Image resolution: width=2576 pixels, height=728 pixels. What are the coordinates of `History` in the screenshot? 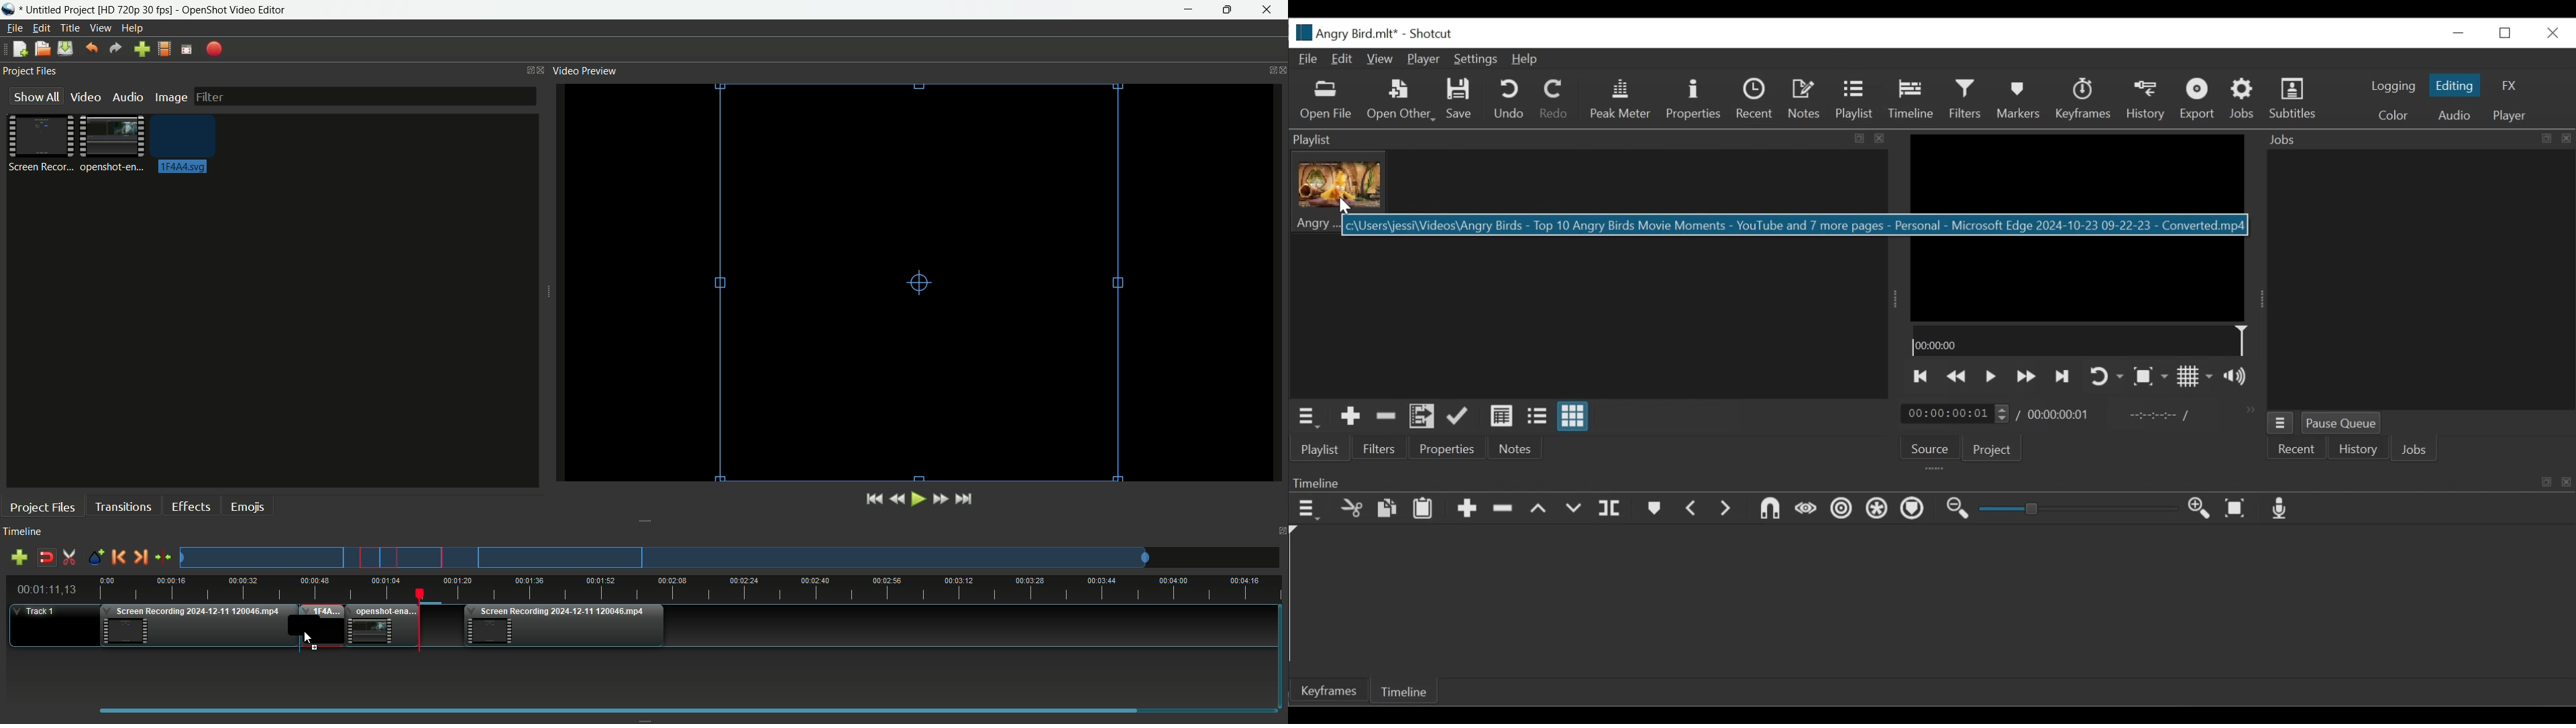 It's located at (2147, 100).